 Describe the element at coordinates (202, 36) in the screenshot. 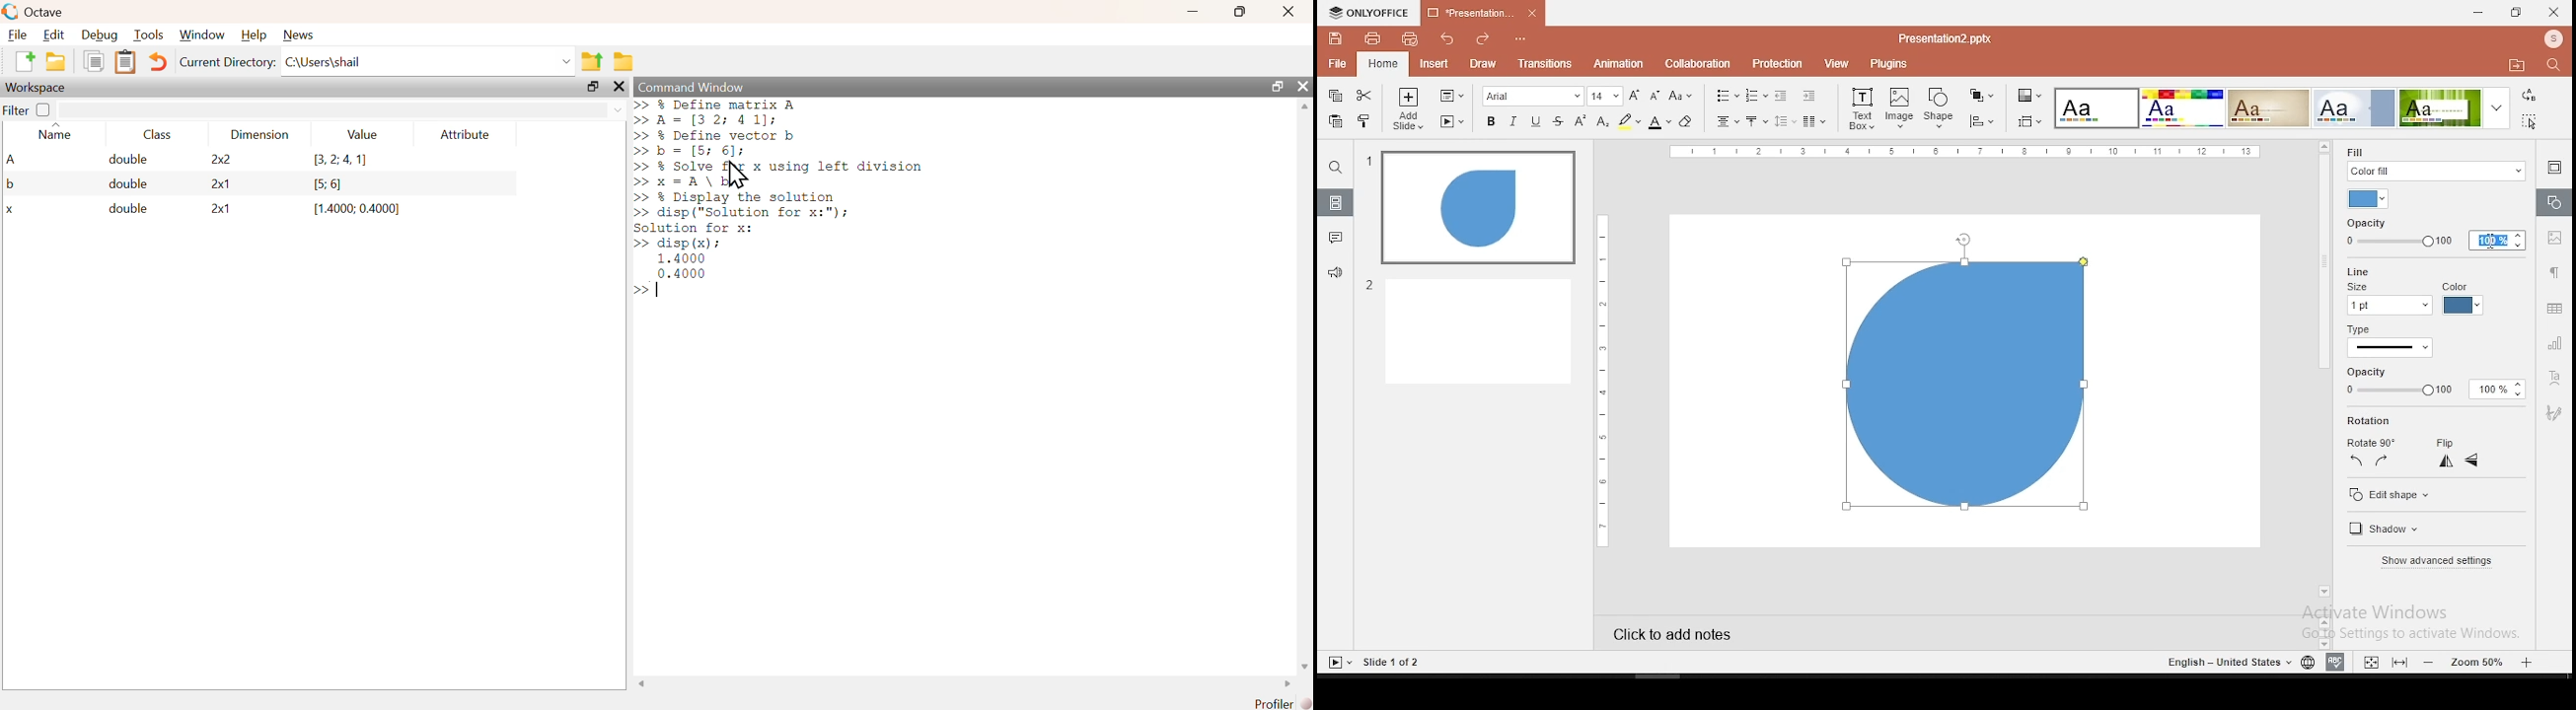

I see `window` at that location.